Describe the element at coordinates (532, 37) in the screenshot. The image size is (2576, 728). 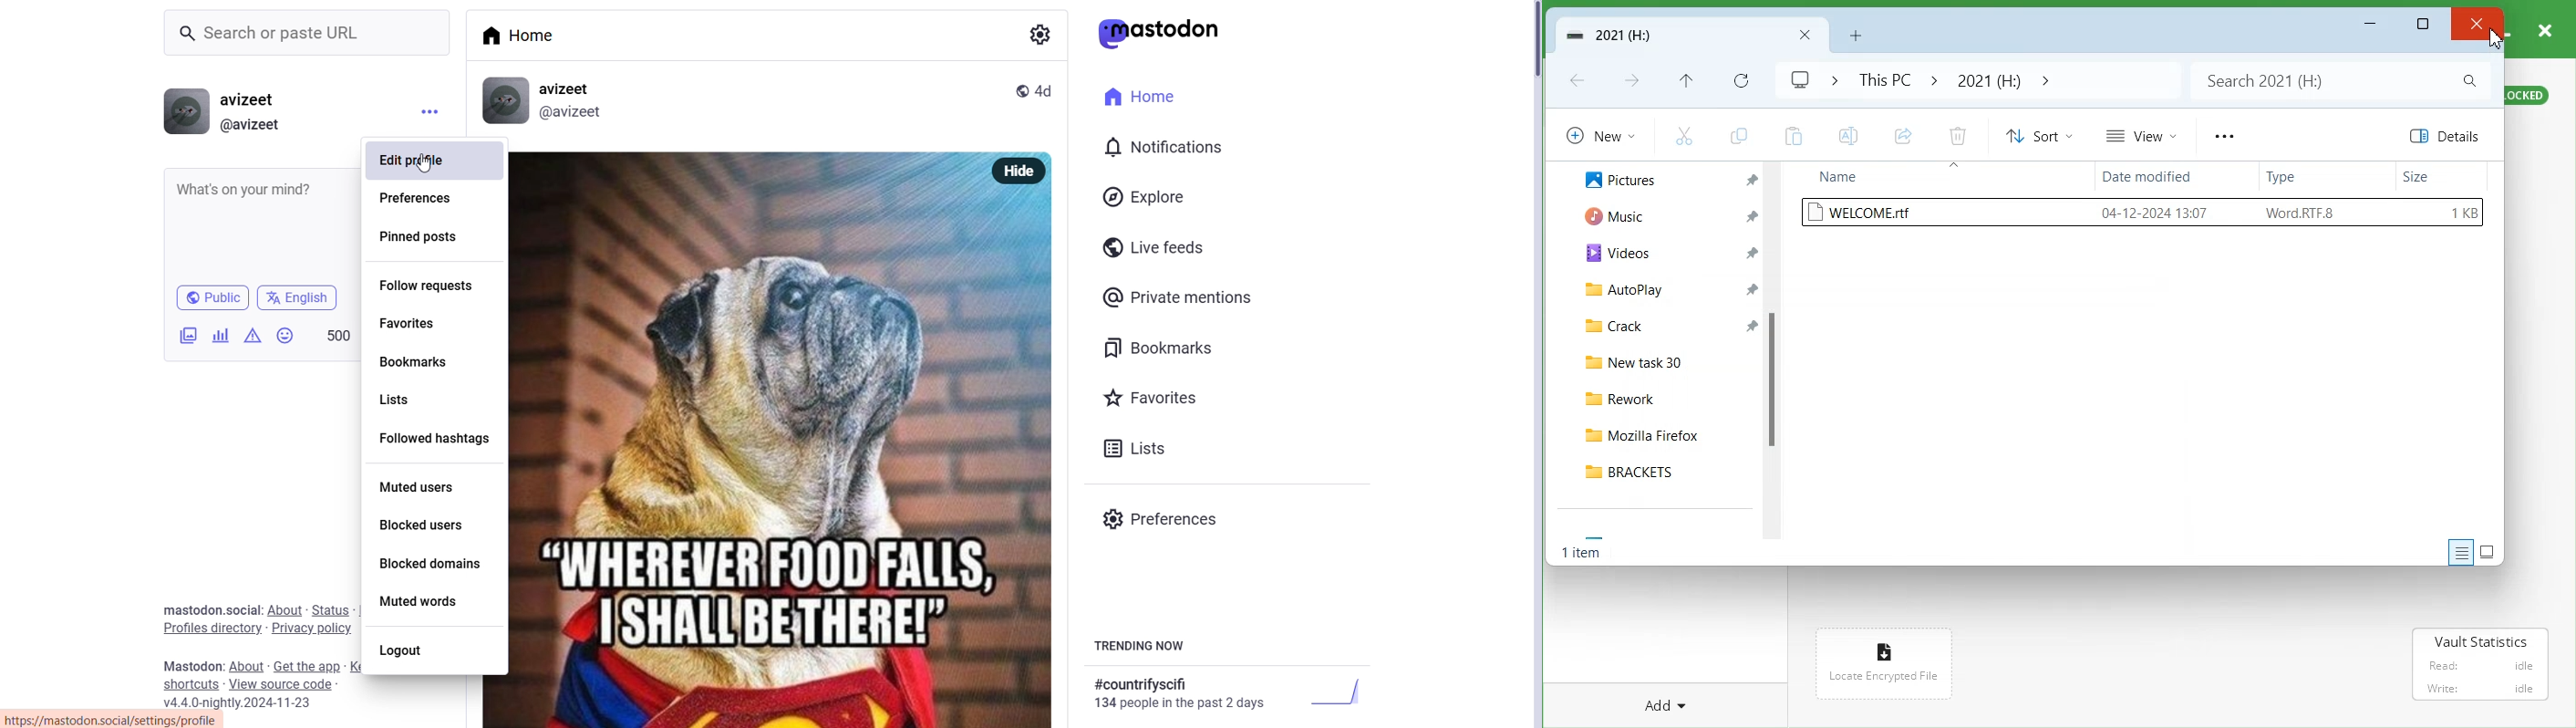
I see `home` at that location.